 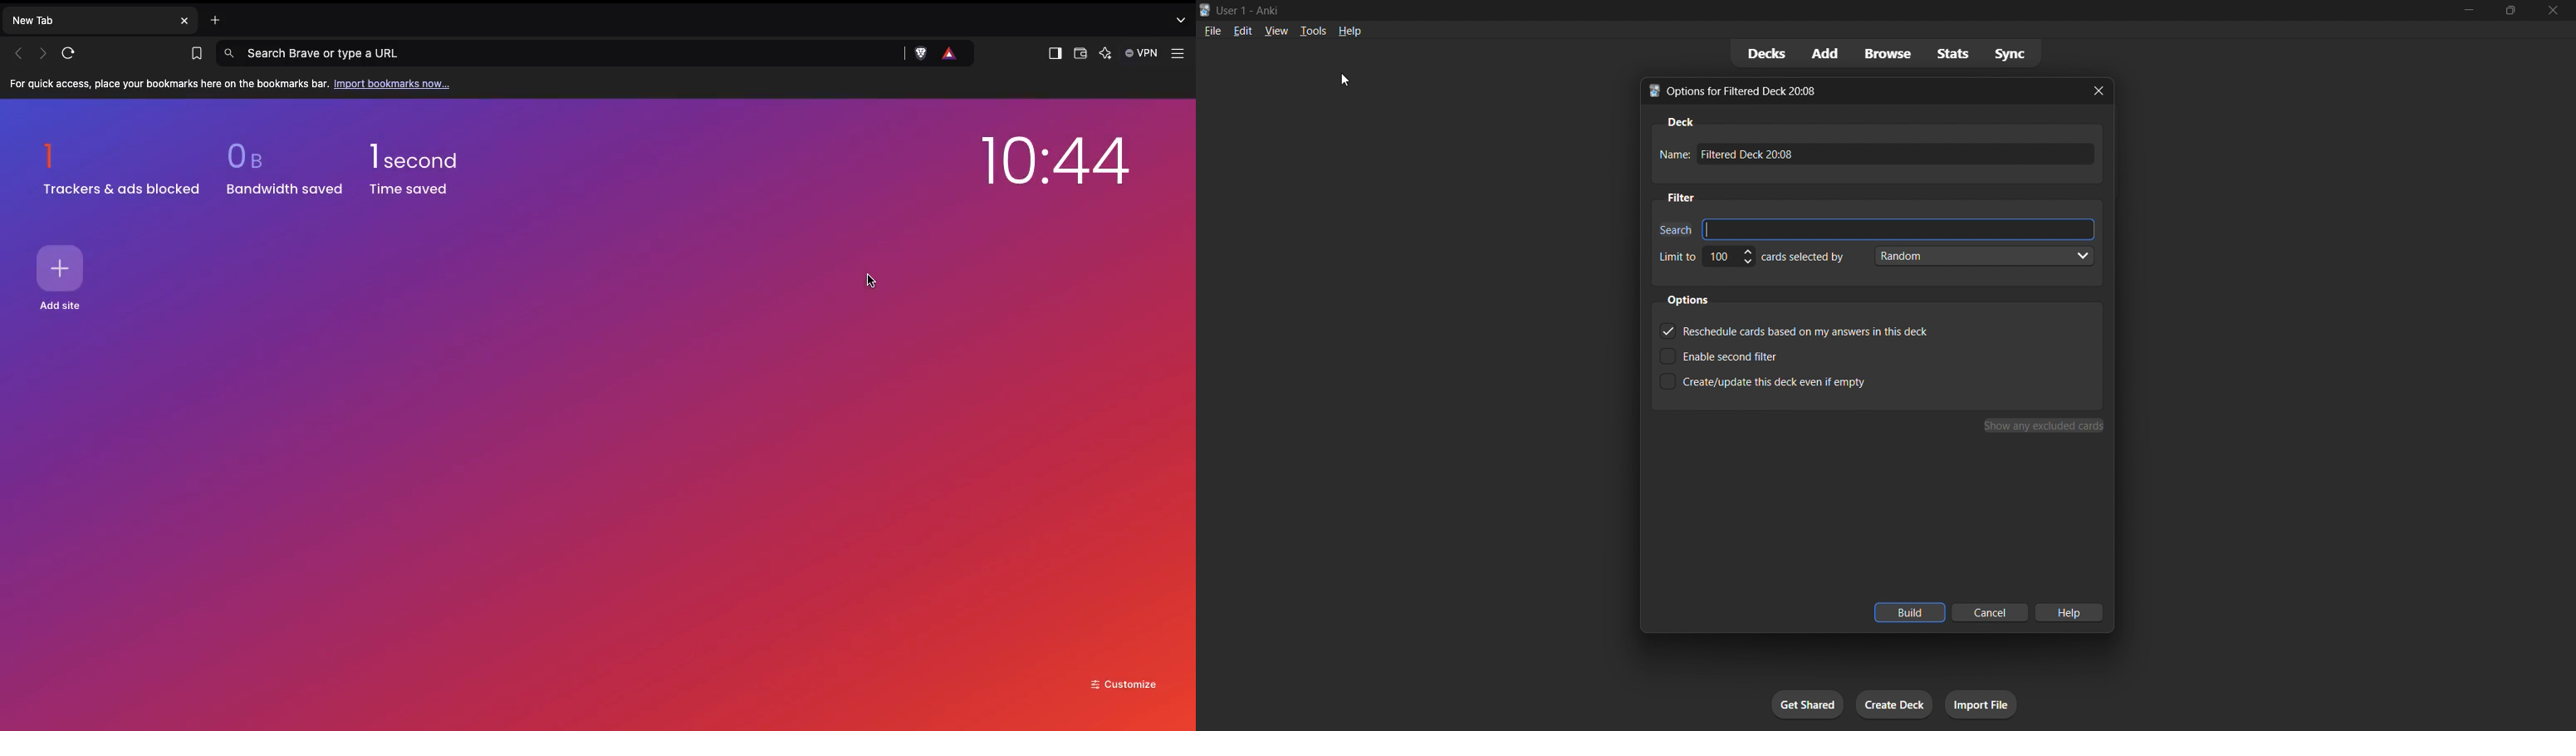 I want to click on edit, so click(x=1240, y=31).